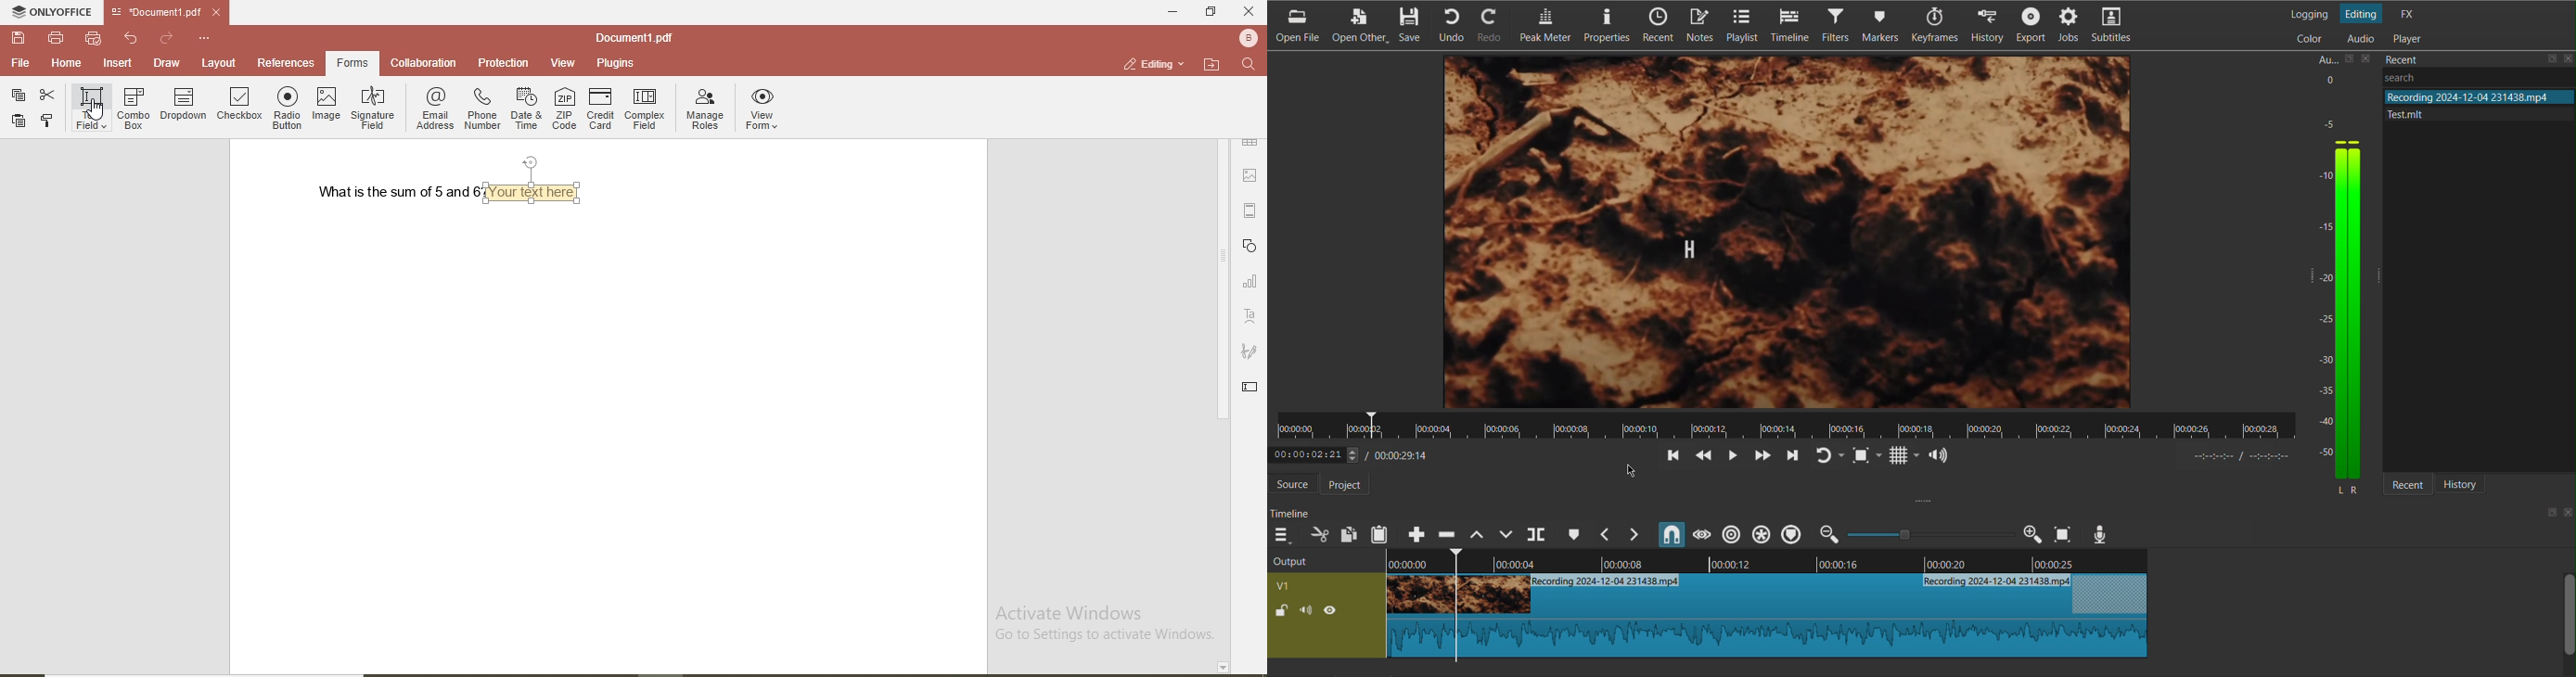  Describe the element at coordinates (2477, 96) in the screenshot. I see `file` at that location.